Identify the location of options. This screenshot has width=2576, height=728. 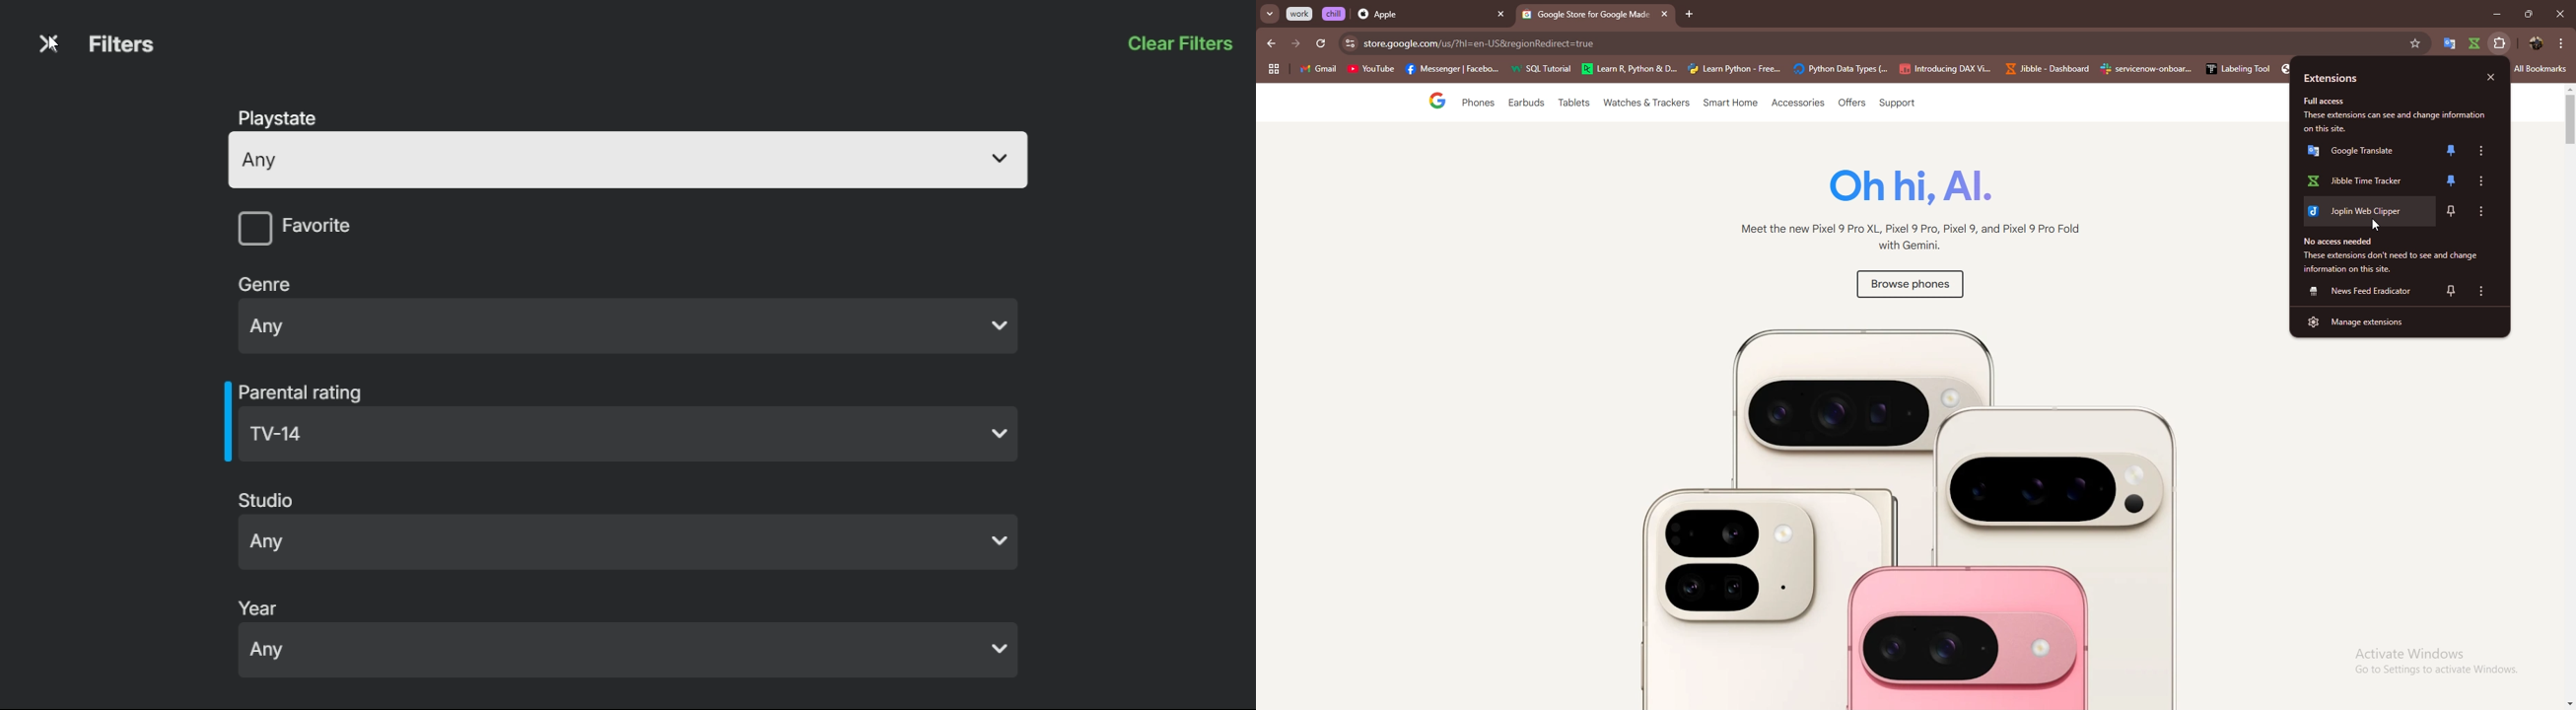
(2562, 43).